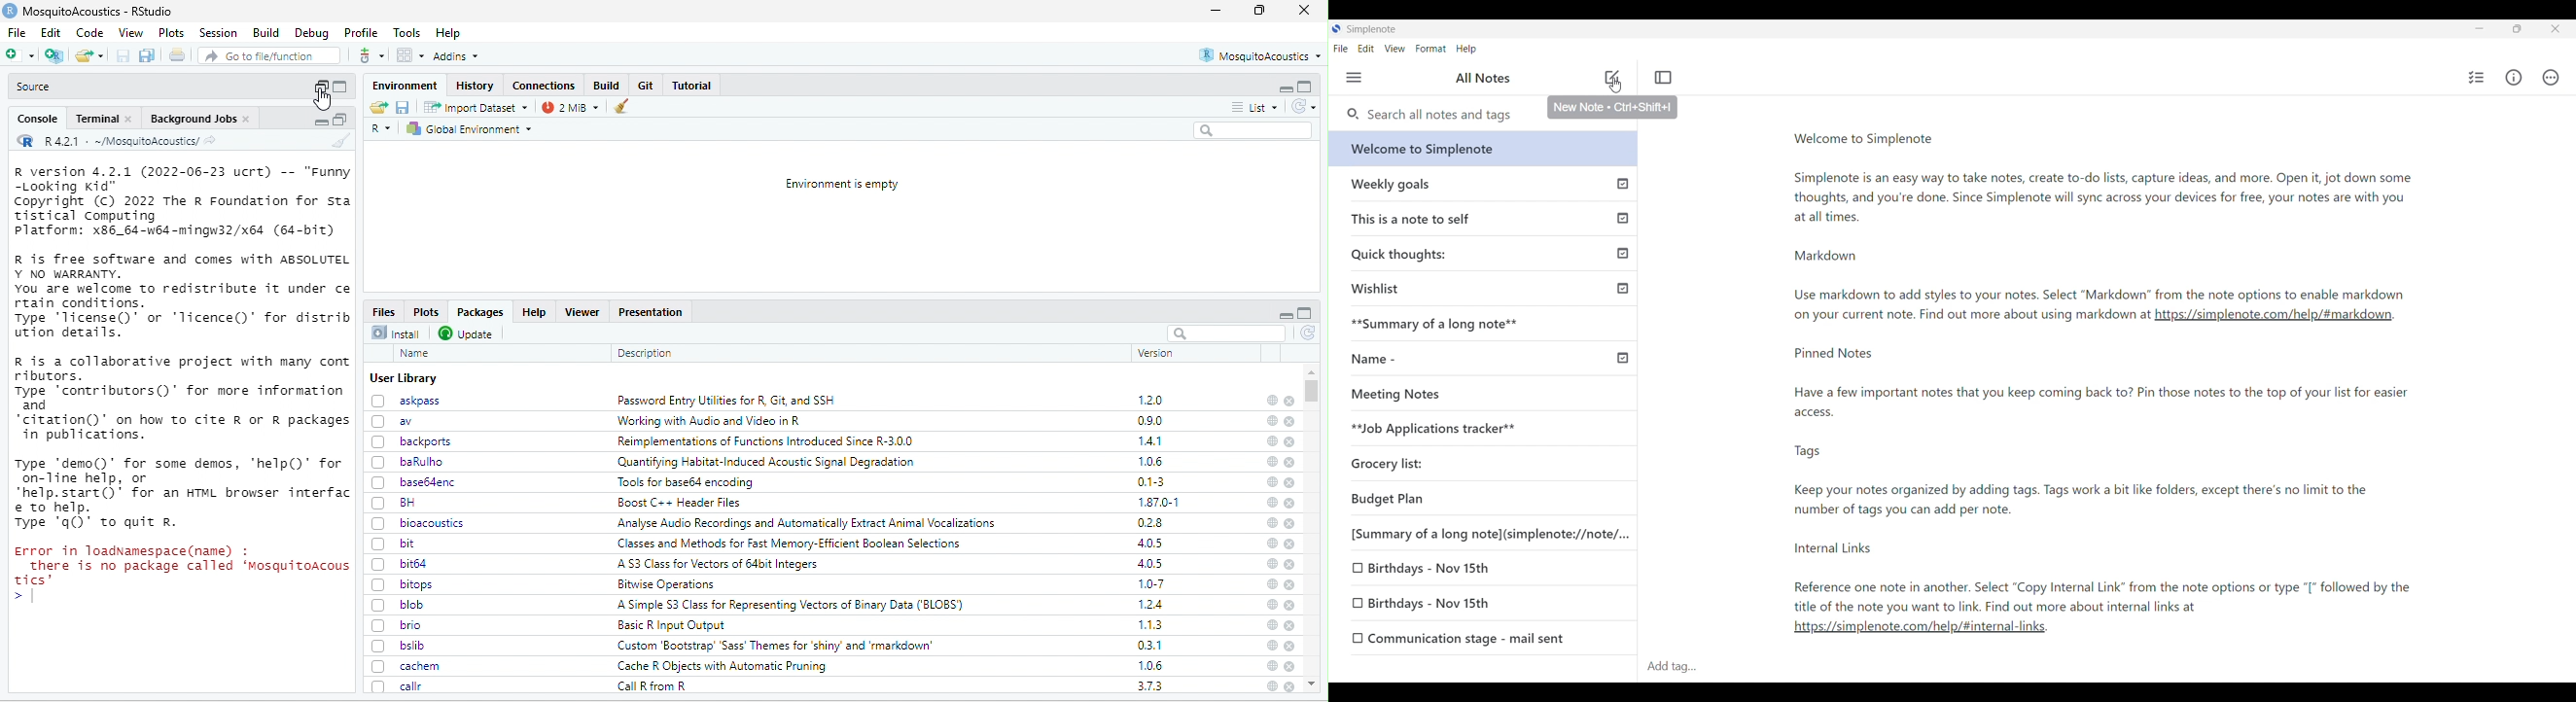 The image size is (2576, 728). Describe the element at coordinates (185, 494) in the screenshot. I see `Type demo() for some demos, “help() for
on-Tine help, or

‘help.start()’ for an HTML browser interfac
e to help.

Type 'q()’ to quit R.` at that location.